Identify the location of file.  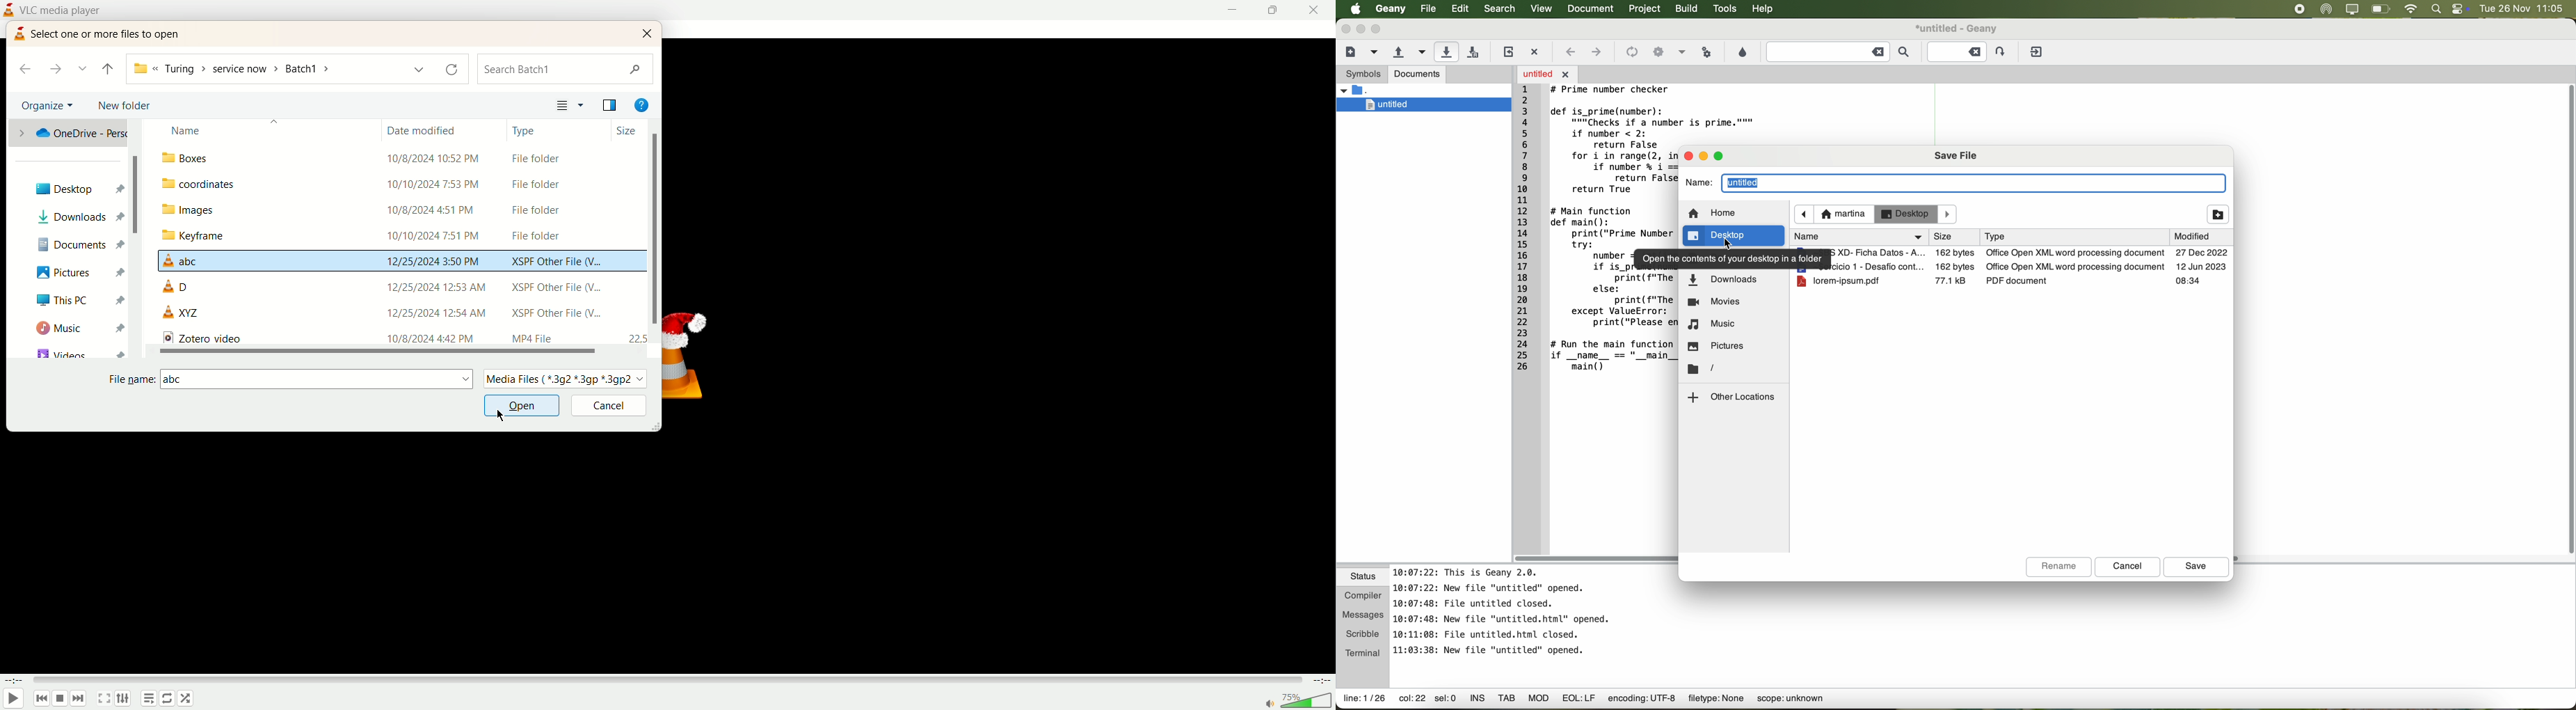
(2030, 267).